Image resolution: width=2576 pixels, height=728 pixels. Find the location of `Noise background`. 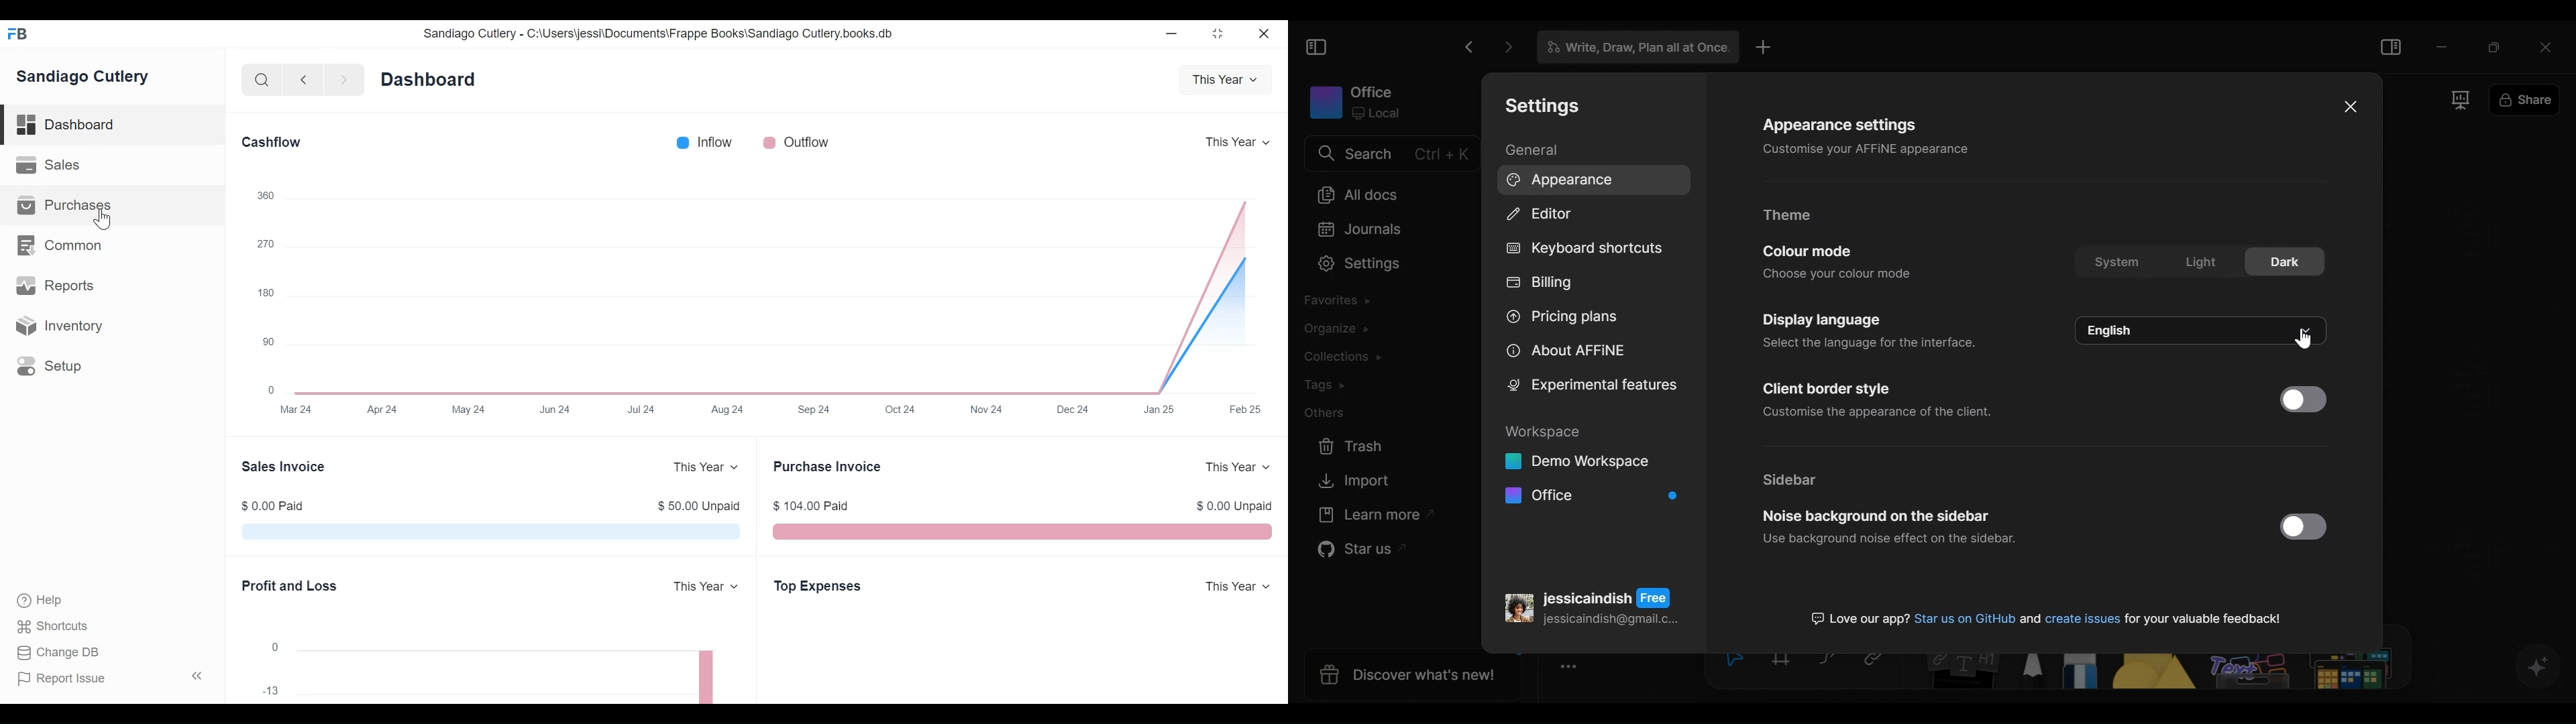

Noise background is located at coordinates (1888, 530).